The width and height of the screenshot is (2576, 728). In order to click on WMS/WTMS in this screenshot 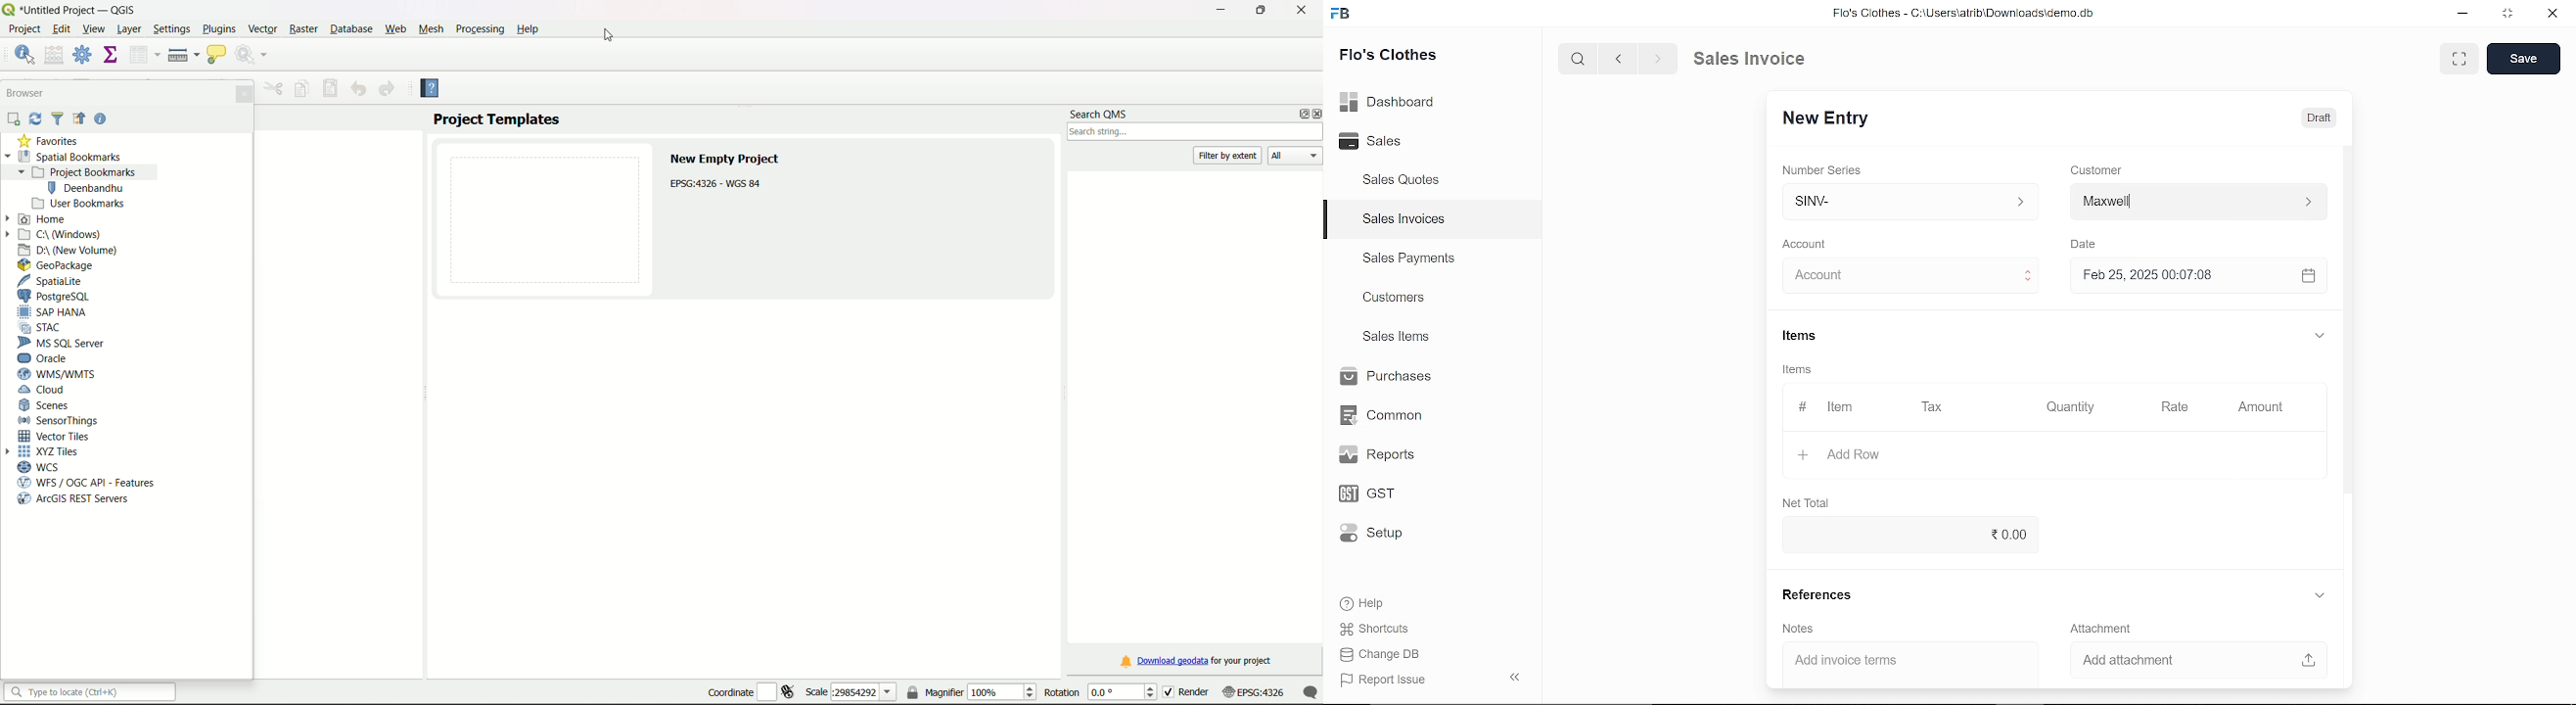, I will do `click(61, 373)`.